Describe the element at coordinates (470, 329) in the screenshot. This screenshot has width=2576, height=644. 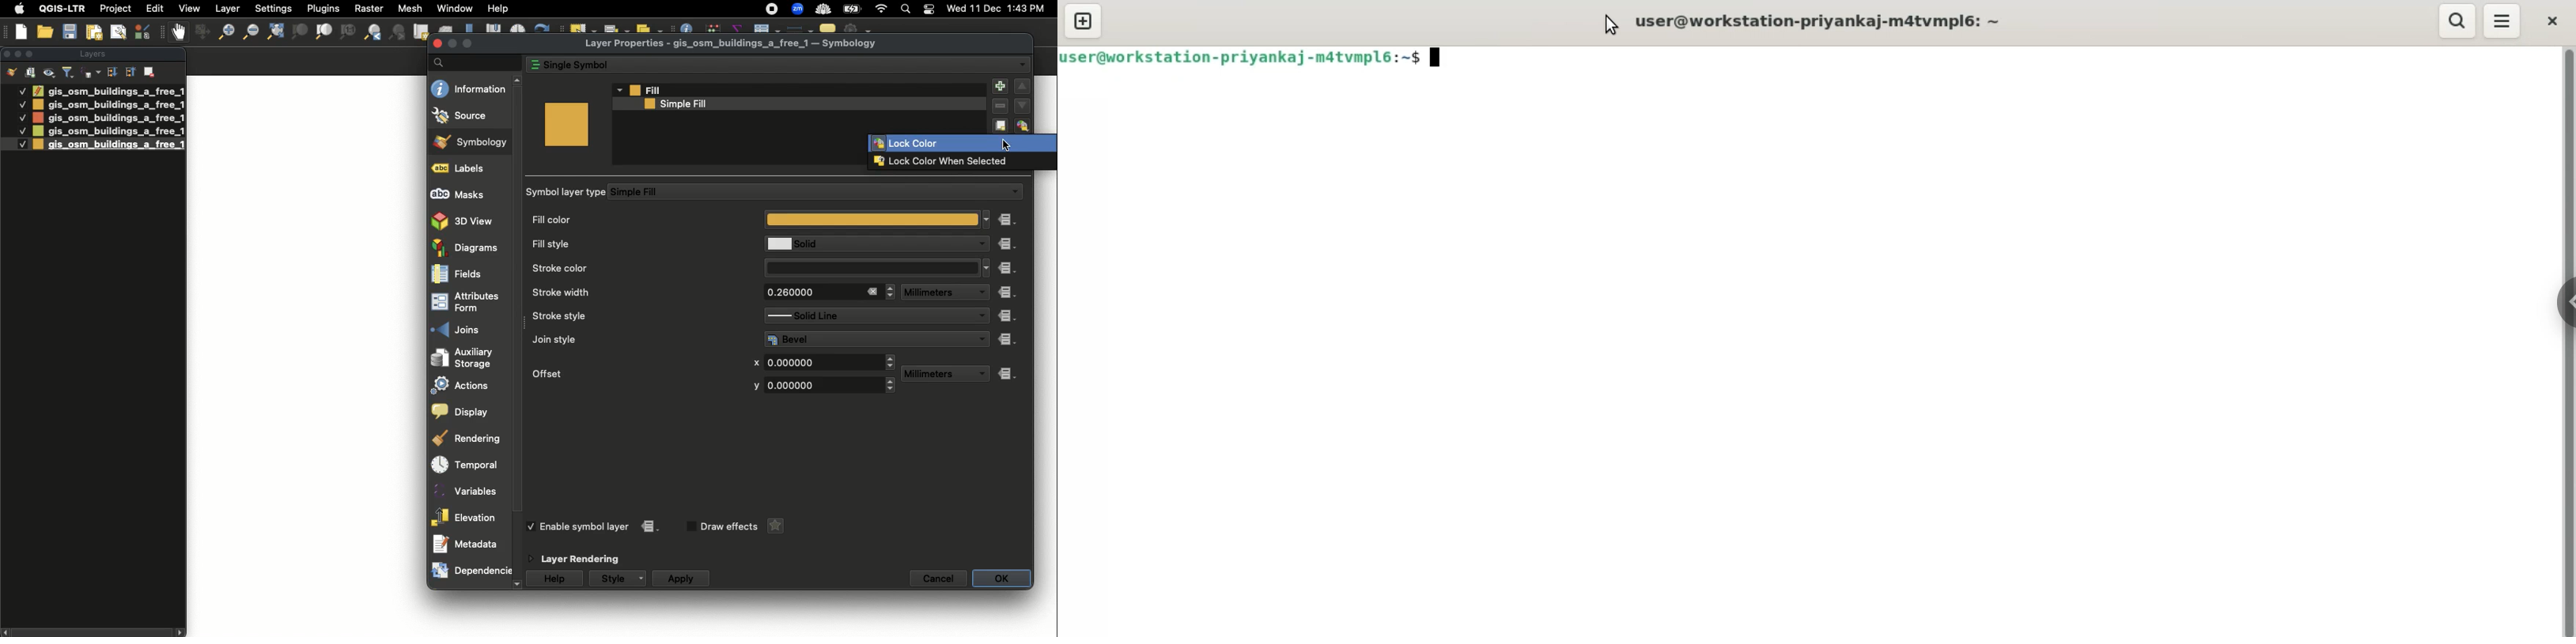
I see `Joins` at that location.